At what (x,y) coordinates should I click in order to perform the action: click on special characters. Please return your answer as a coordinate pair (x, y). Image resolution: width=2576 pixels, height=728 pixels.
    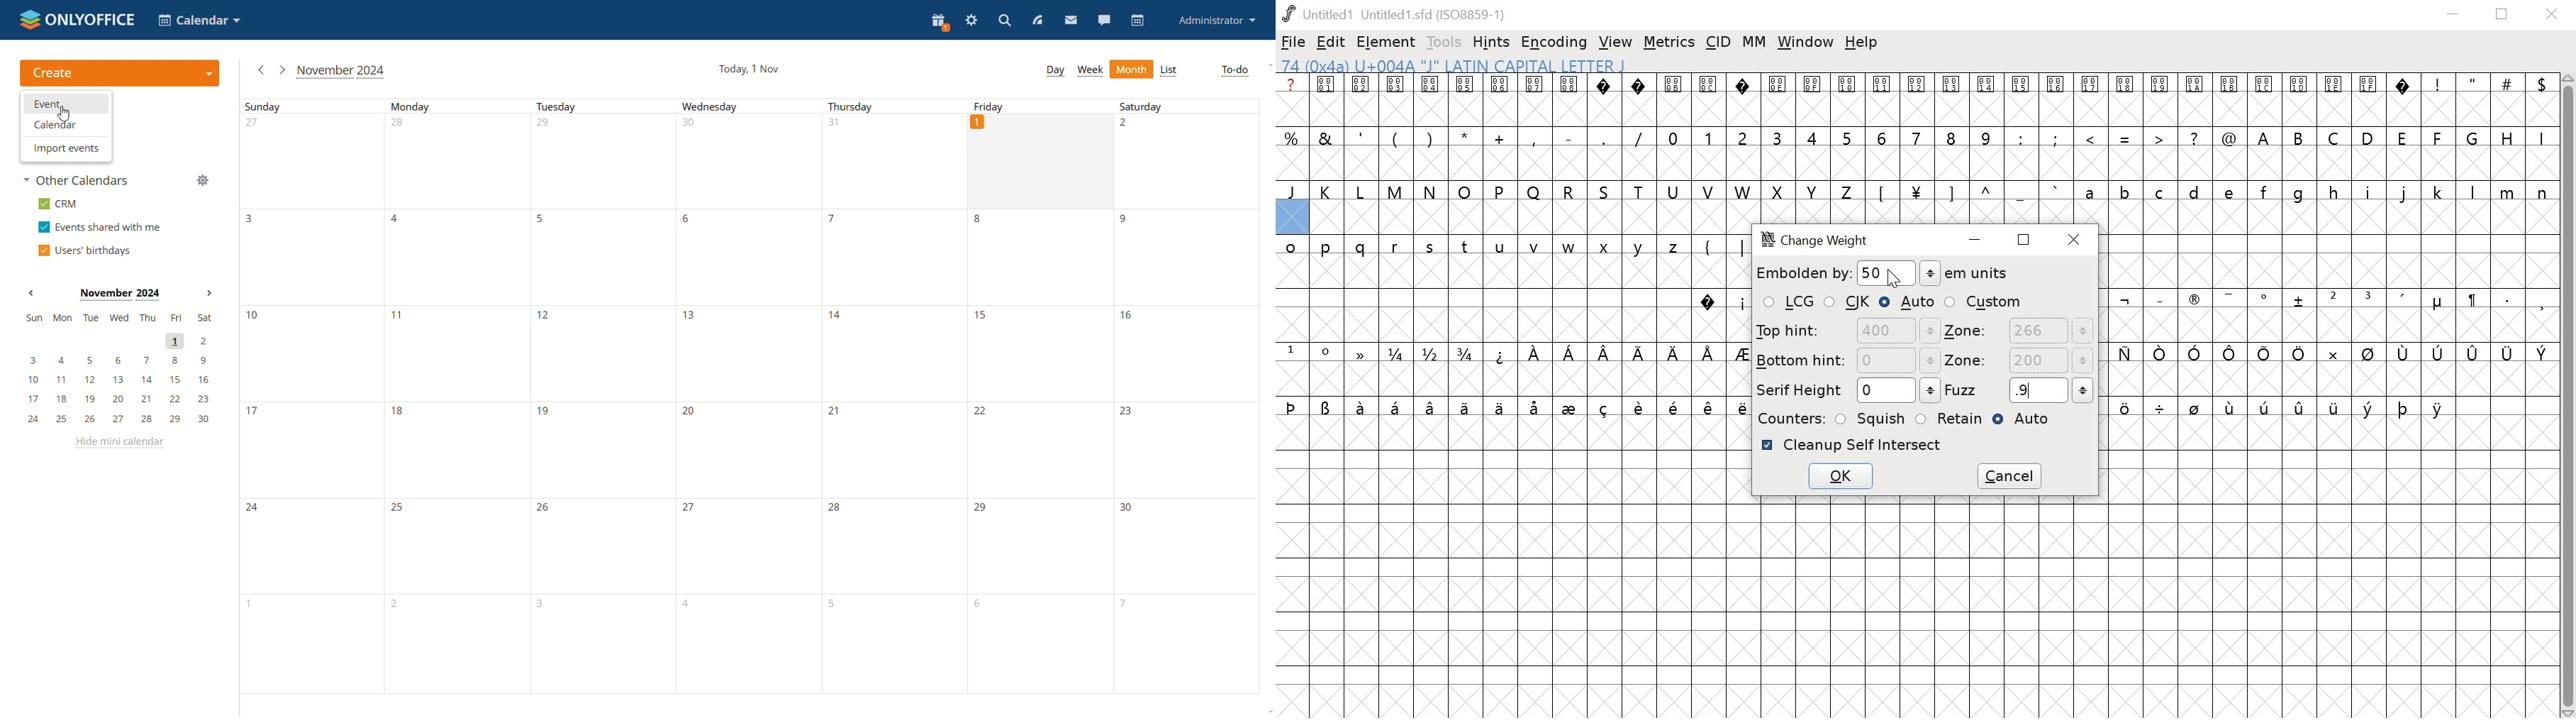
    Looking at the image, I should click on (2485, 84).